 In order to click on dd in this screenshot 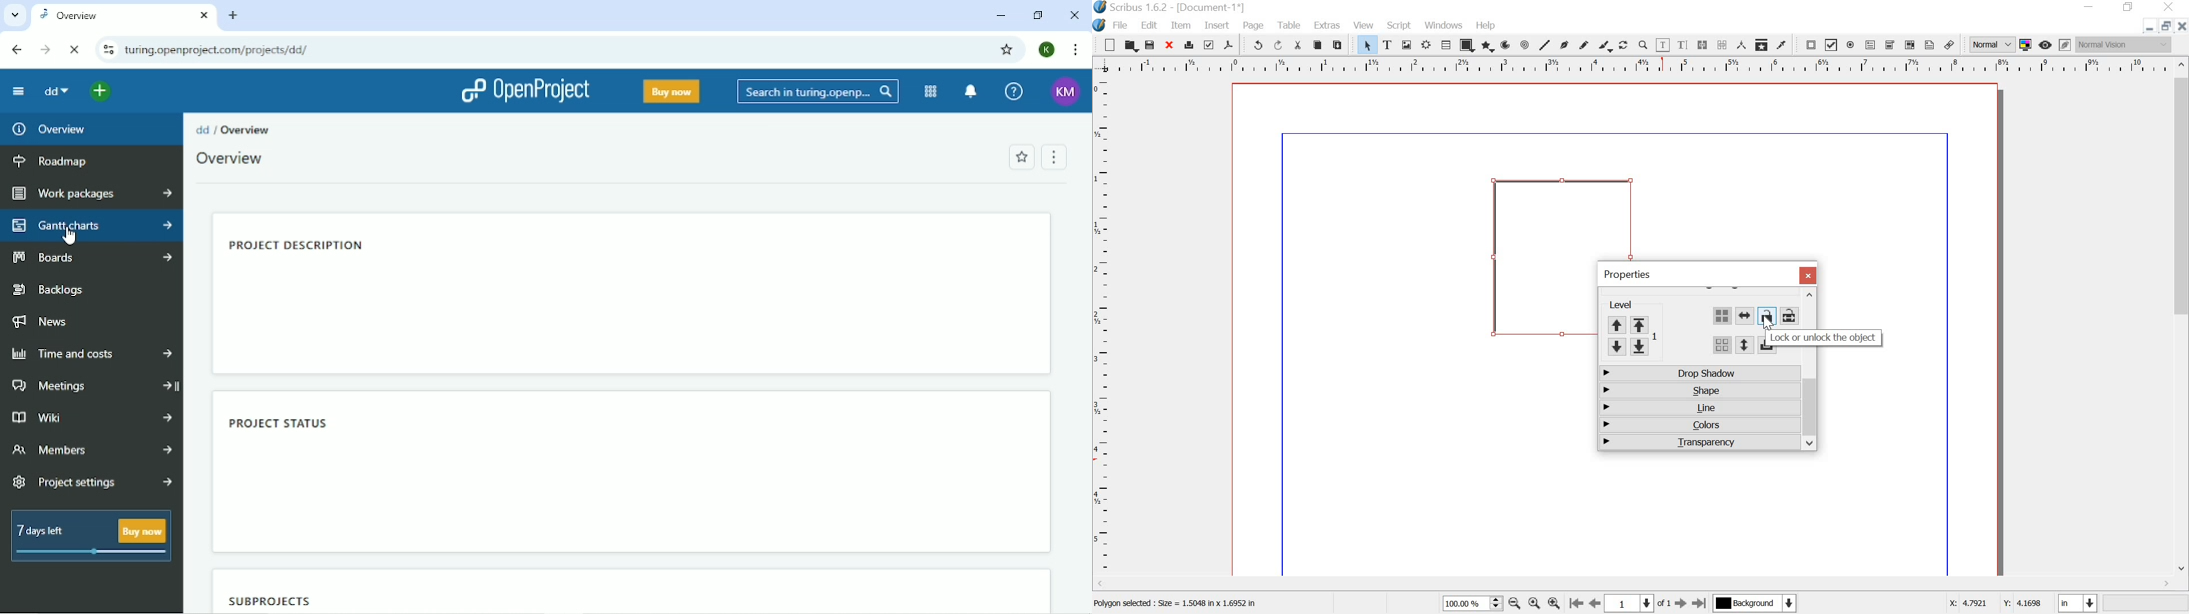, I will do `click(202, 130)`.